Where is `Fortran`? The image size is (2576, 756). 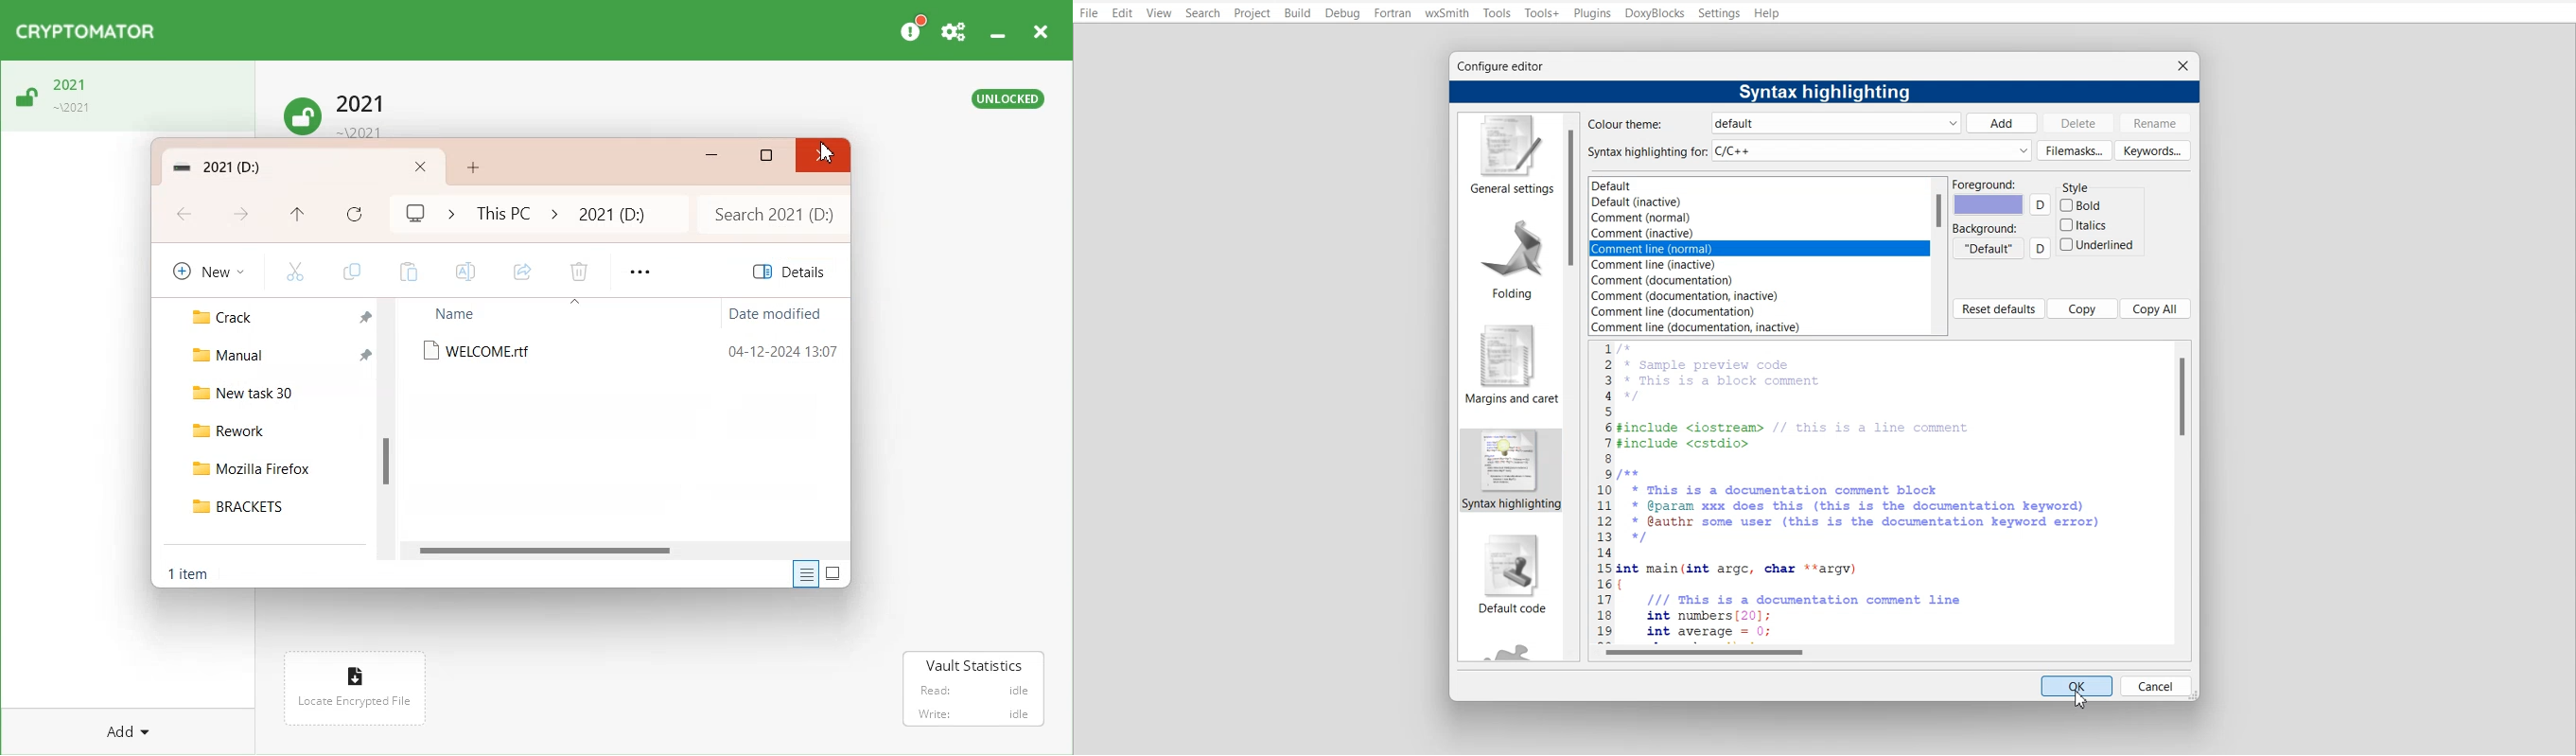
Fortran is located at coordinates (1392, 13).